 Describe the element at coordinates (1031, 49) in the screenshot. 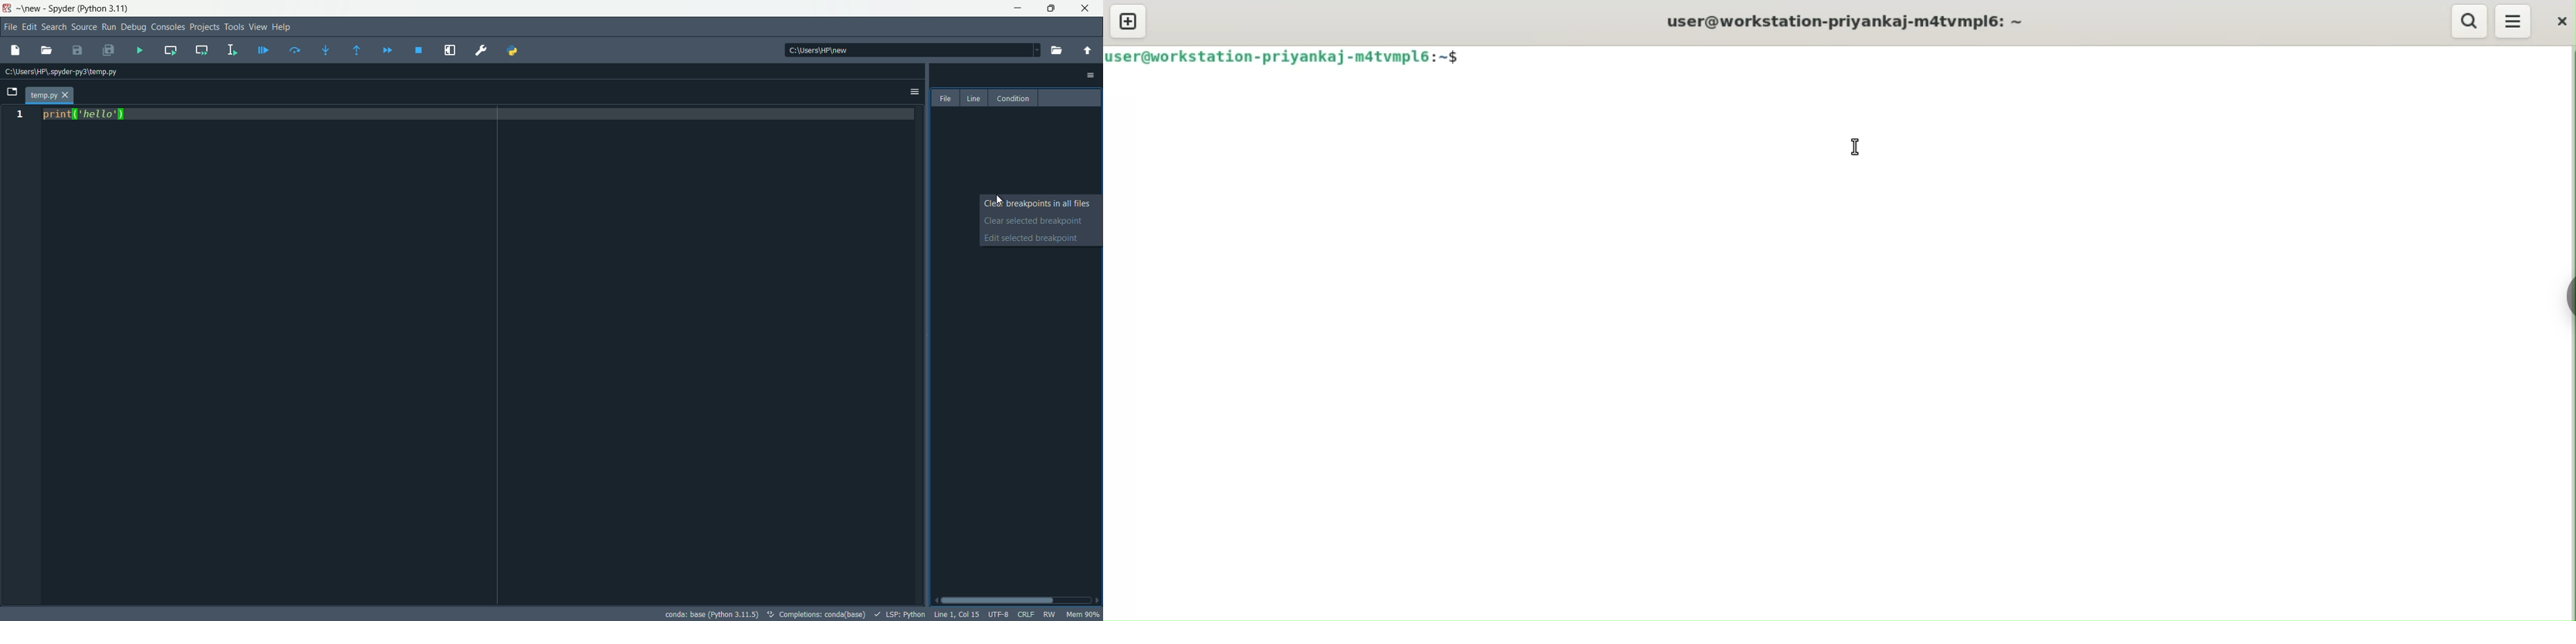

I see `dropdown icon` at that location.